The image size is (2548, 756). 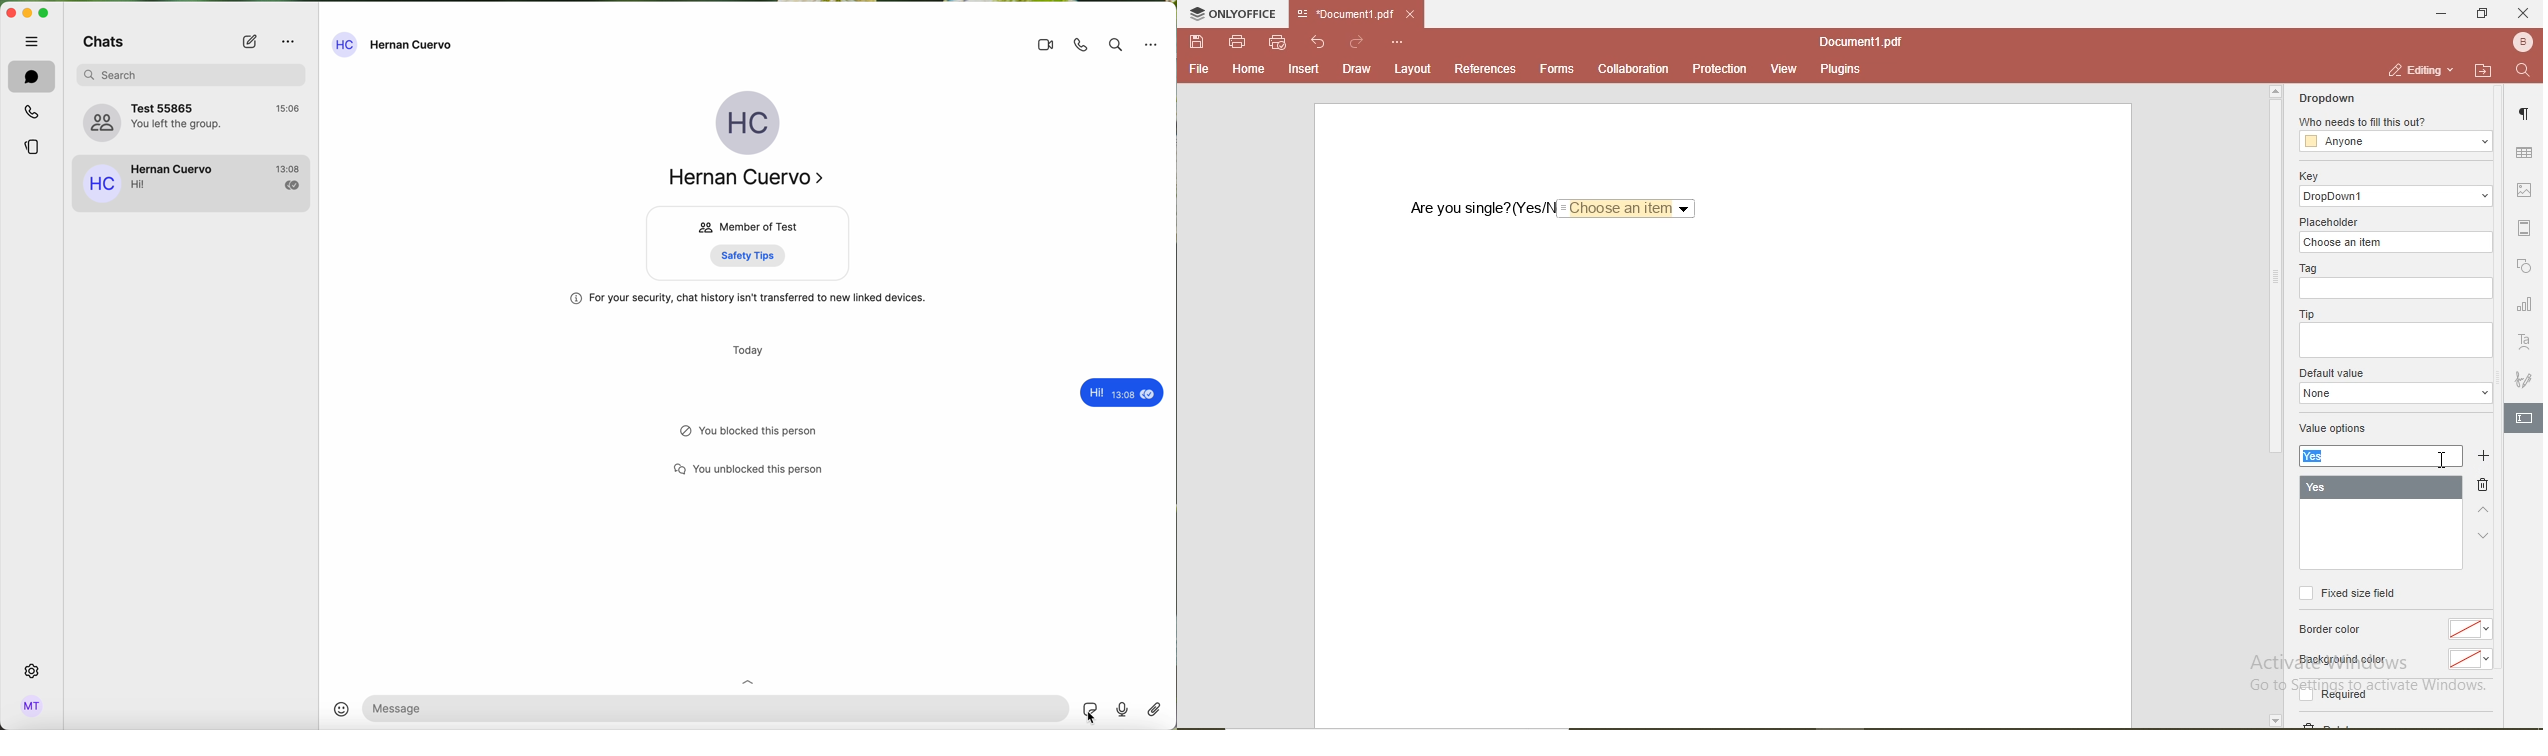 What do you see at coordinates (1238, 13) in the screenshot?
I see `onlyoffice` at bounding box center [1238, 13].